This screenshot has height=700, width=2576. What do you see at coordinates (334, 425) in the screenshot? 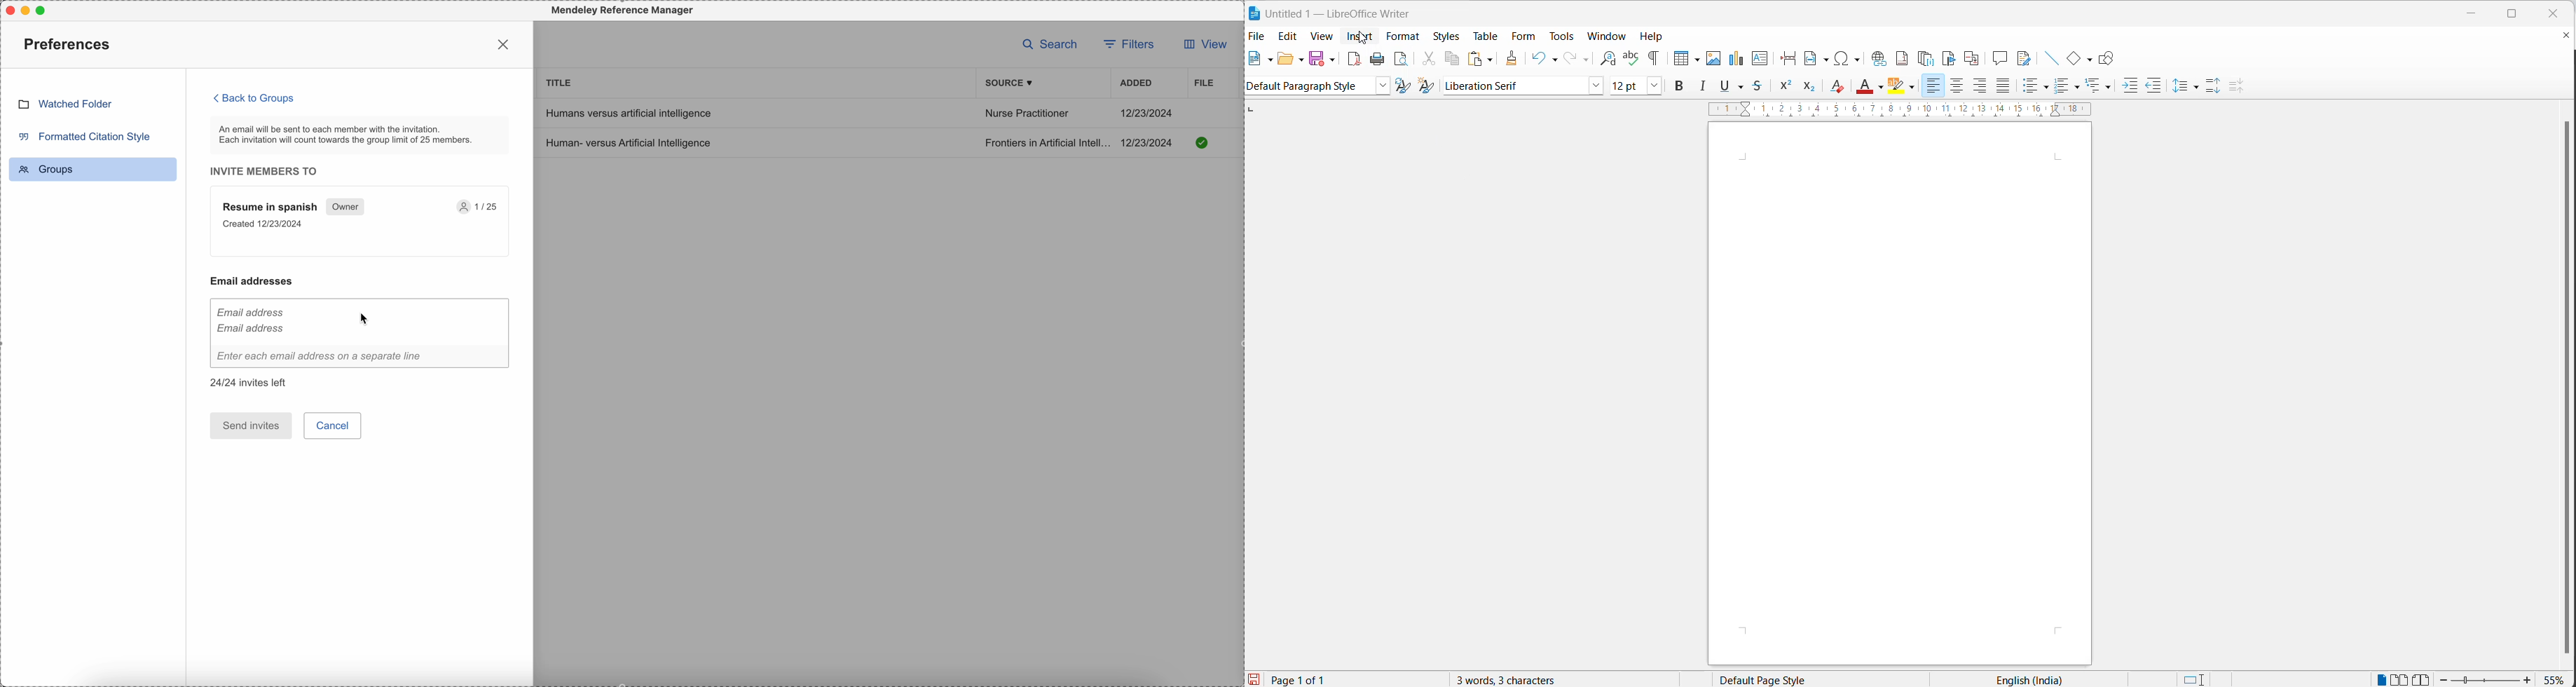
I see `cancel` at bounding box center [334, 425].